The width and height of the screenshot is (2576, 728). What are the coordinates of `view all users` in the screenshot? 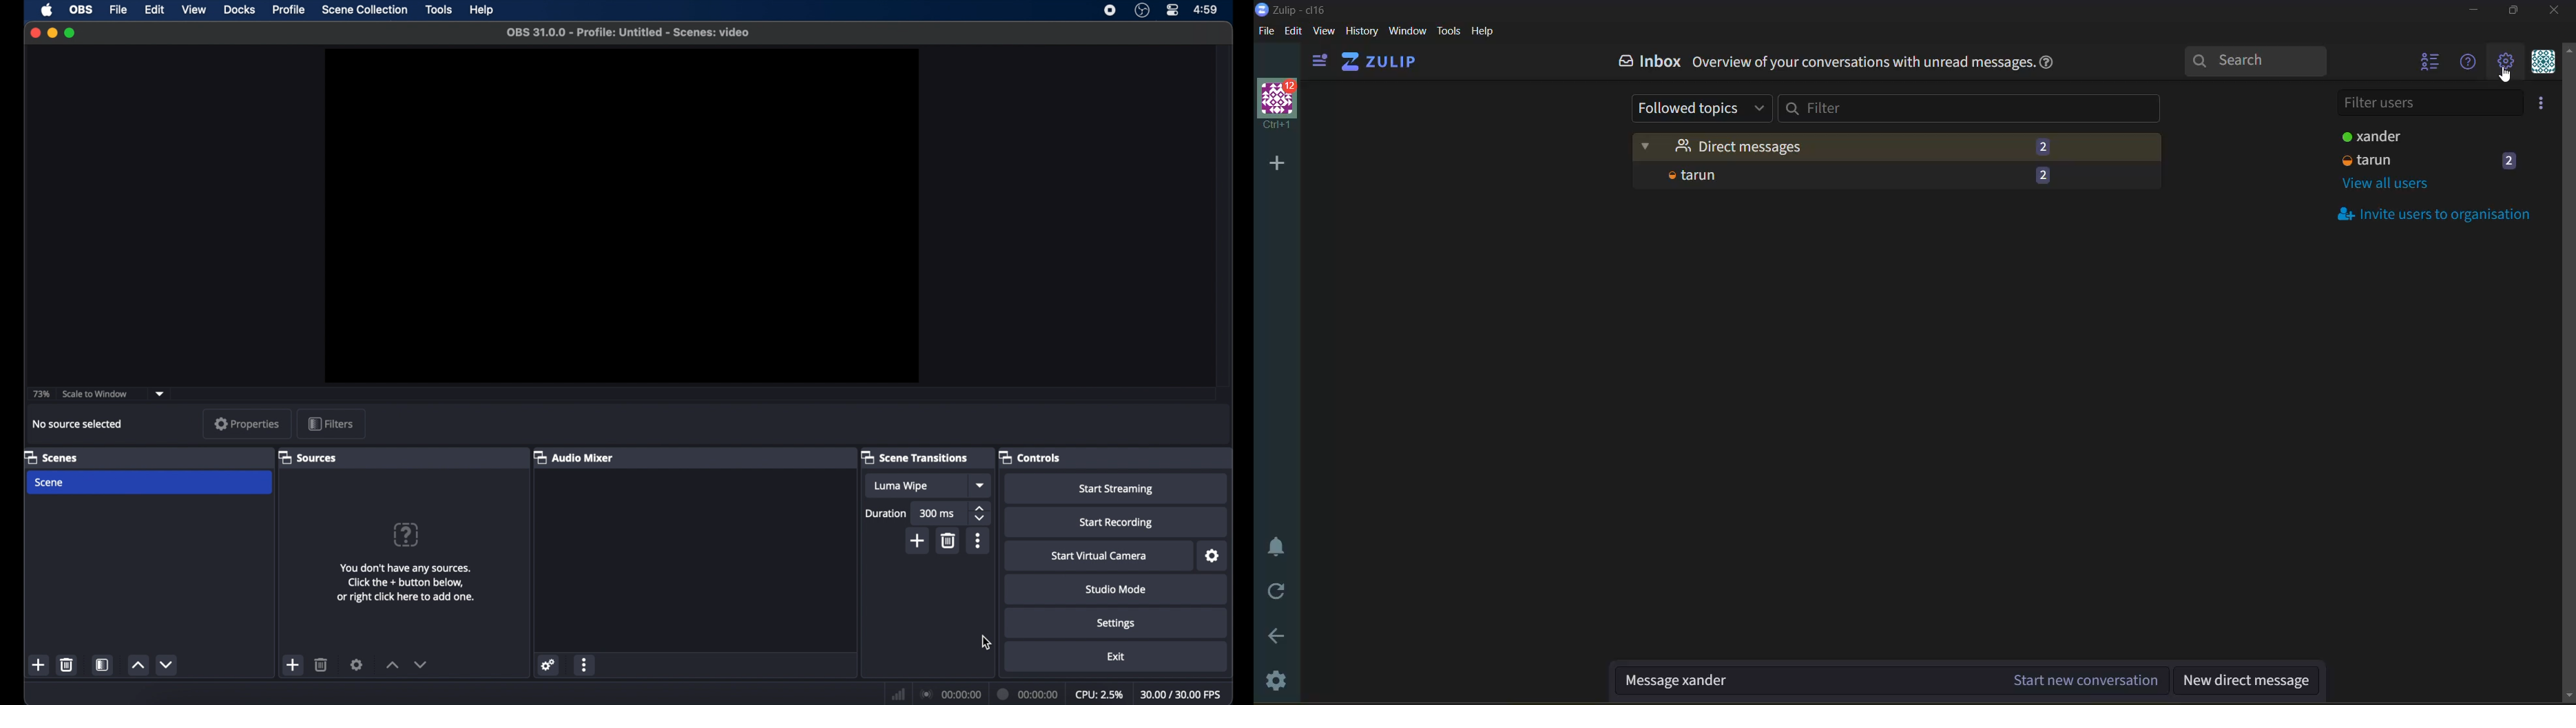 It's located at (2389, 186).